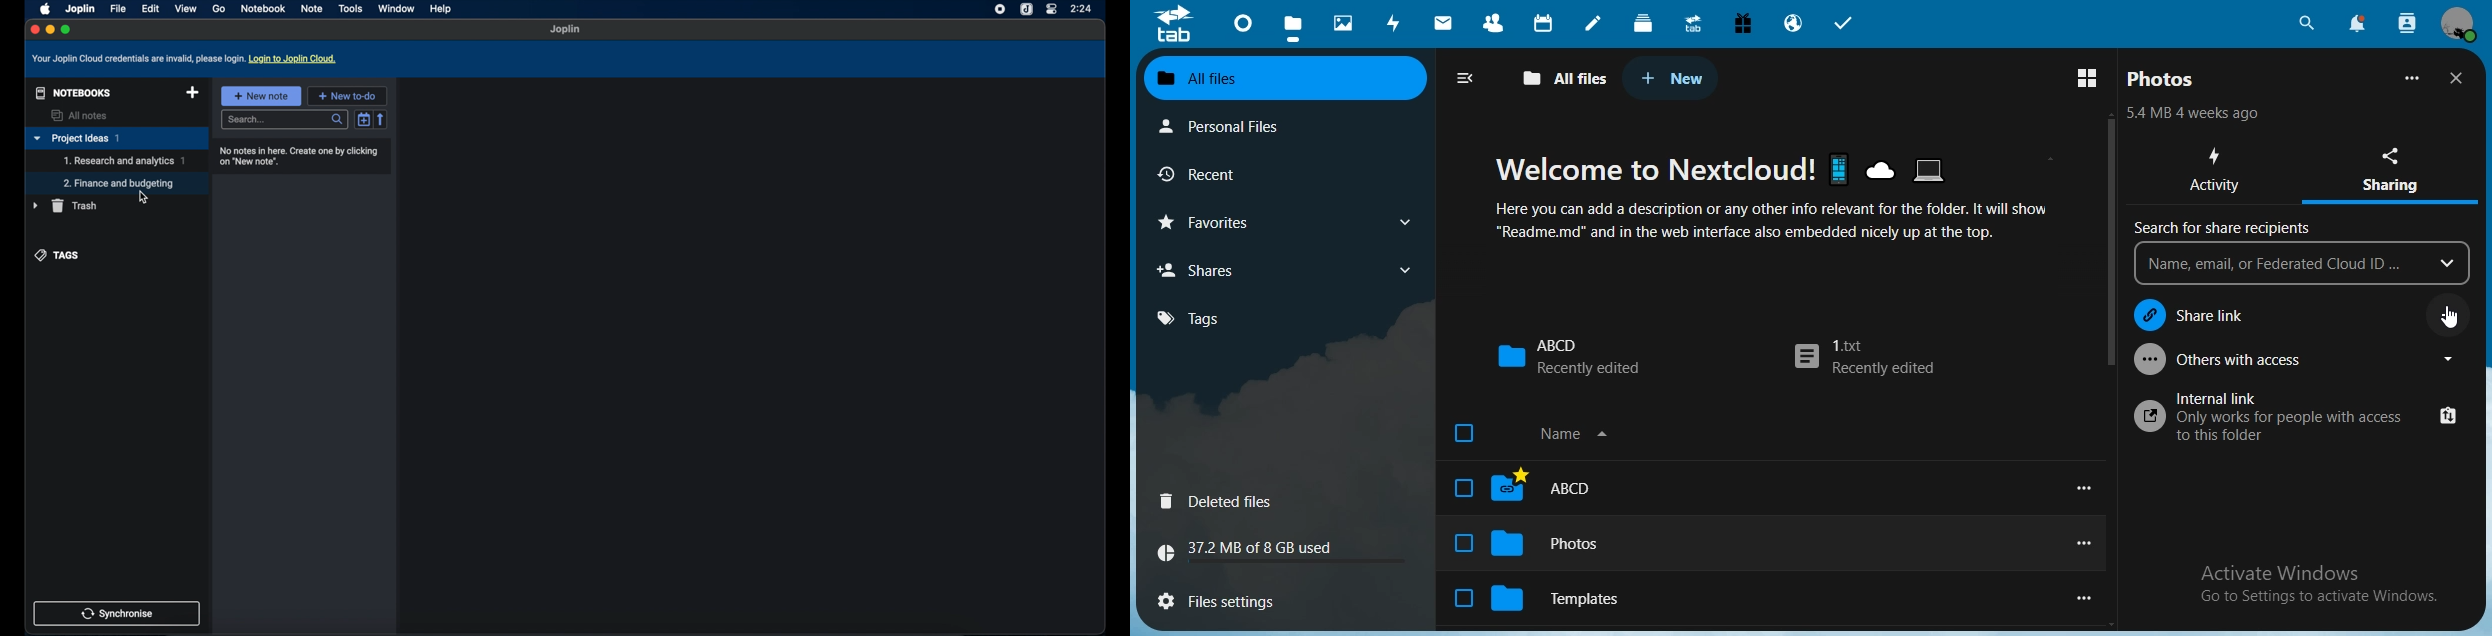  What do you see at coordinates (1743, 24) in the screenshot?
I see `free trial` at bounding box center [1743, 24].